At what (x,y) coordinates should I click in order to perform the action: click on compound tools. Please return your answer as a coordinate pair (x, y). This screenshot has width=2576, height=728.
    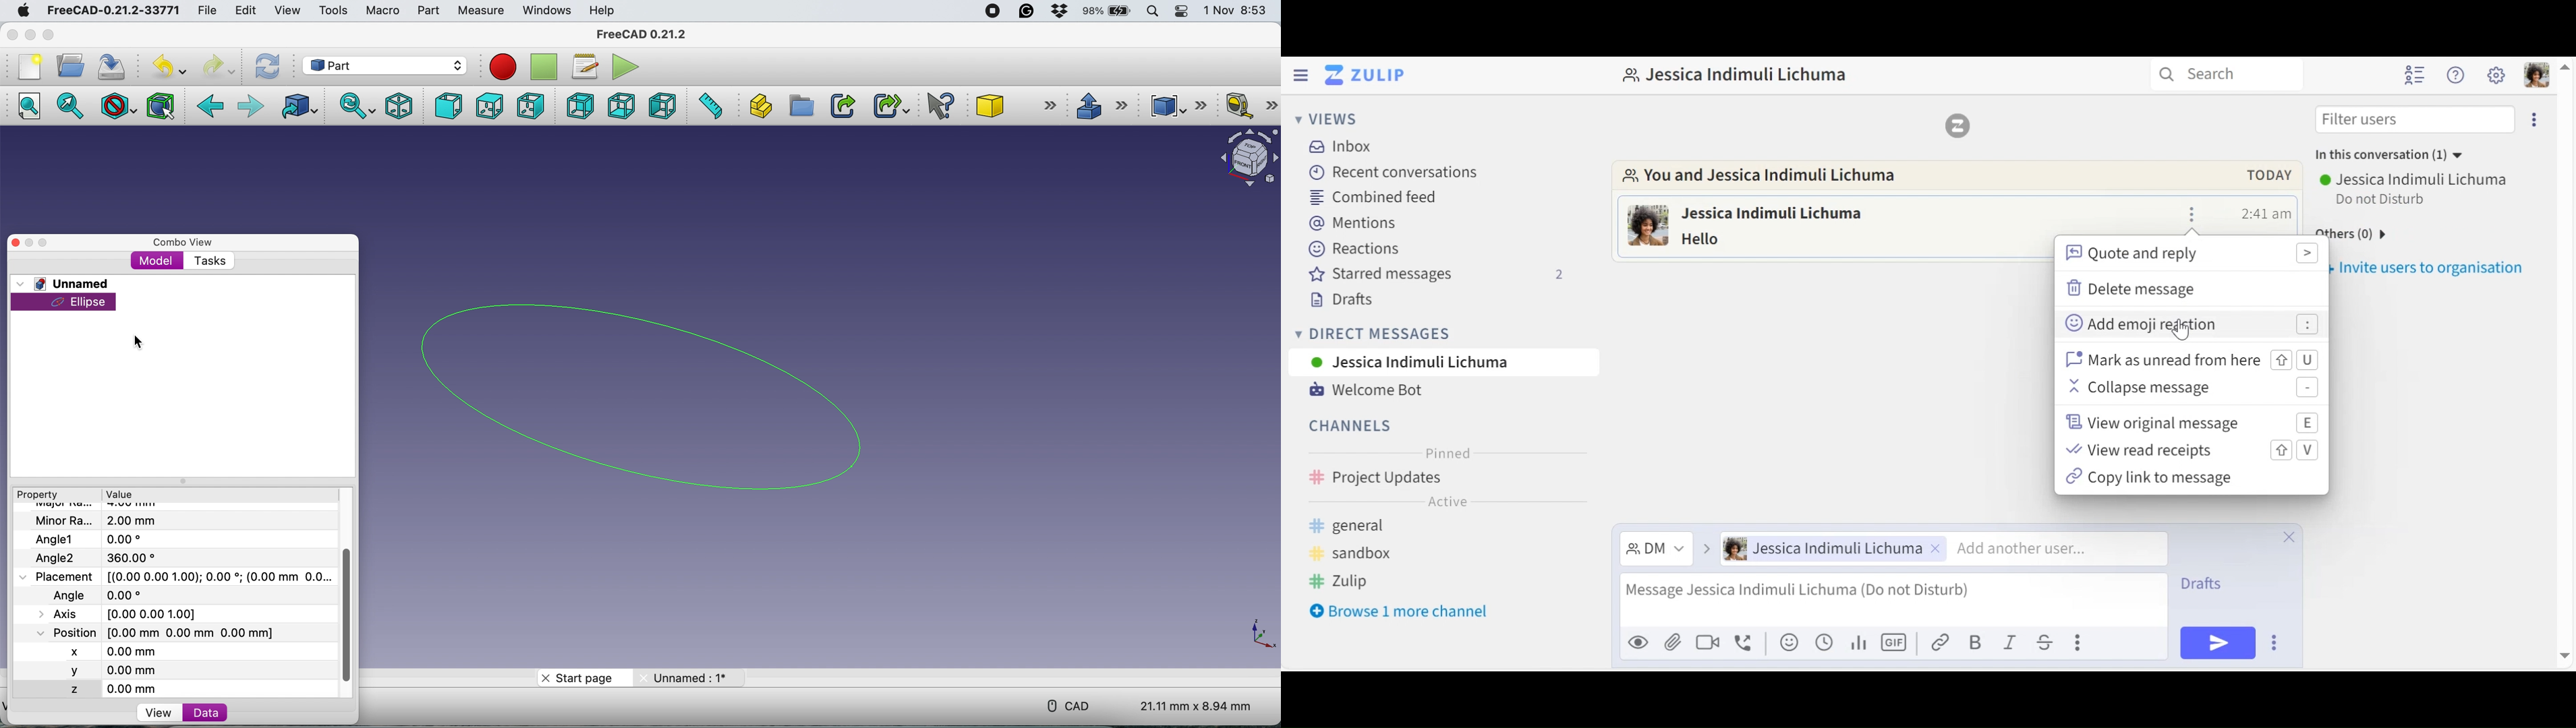
    Looking at the image, I should click on (1176, 105).